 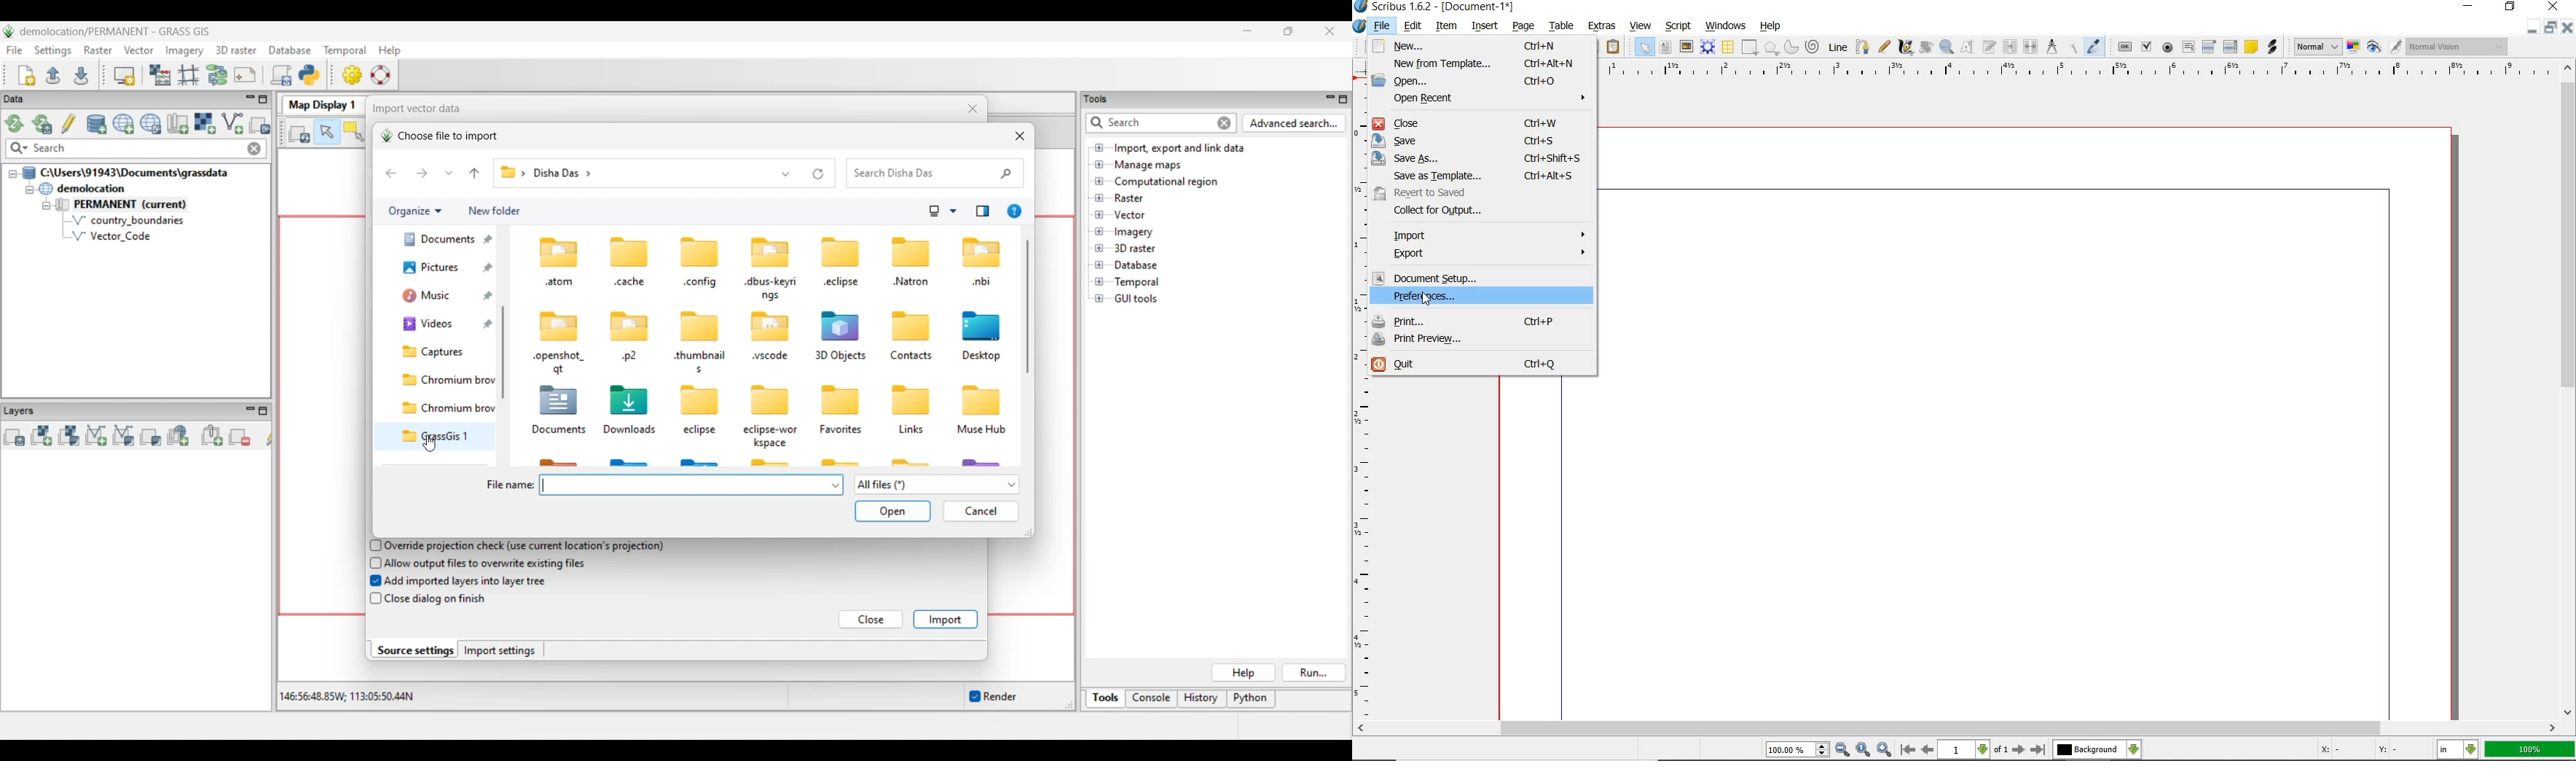 What do you see at coordinates (1837, 47) in the screenshot?
I see `line` at bounding box center [1837, 47].